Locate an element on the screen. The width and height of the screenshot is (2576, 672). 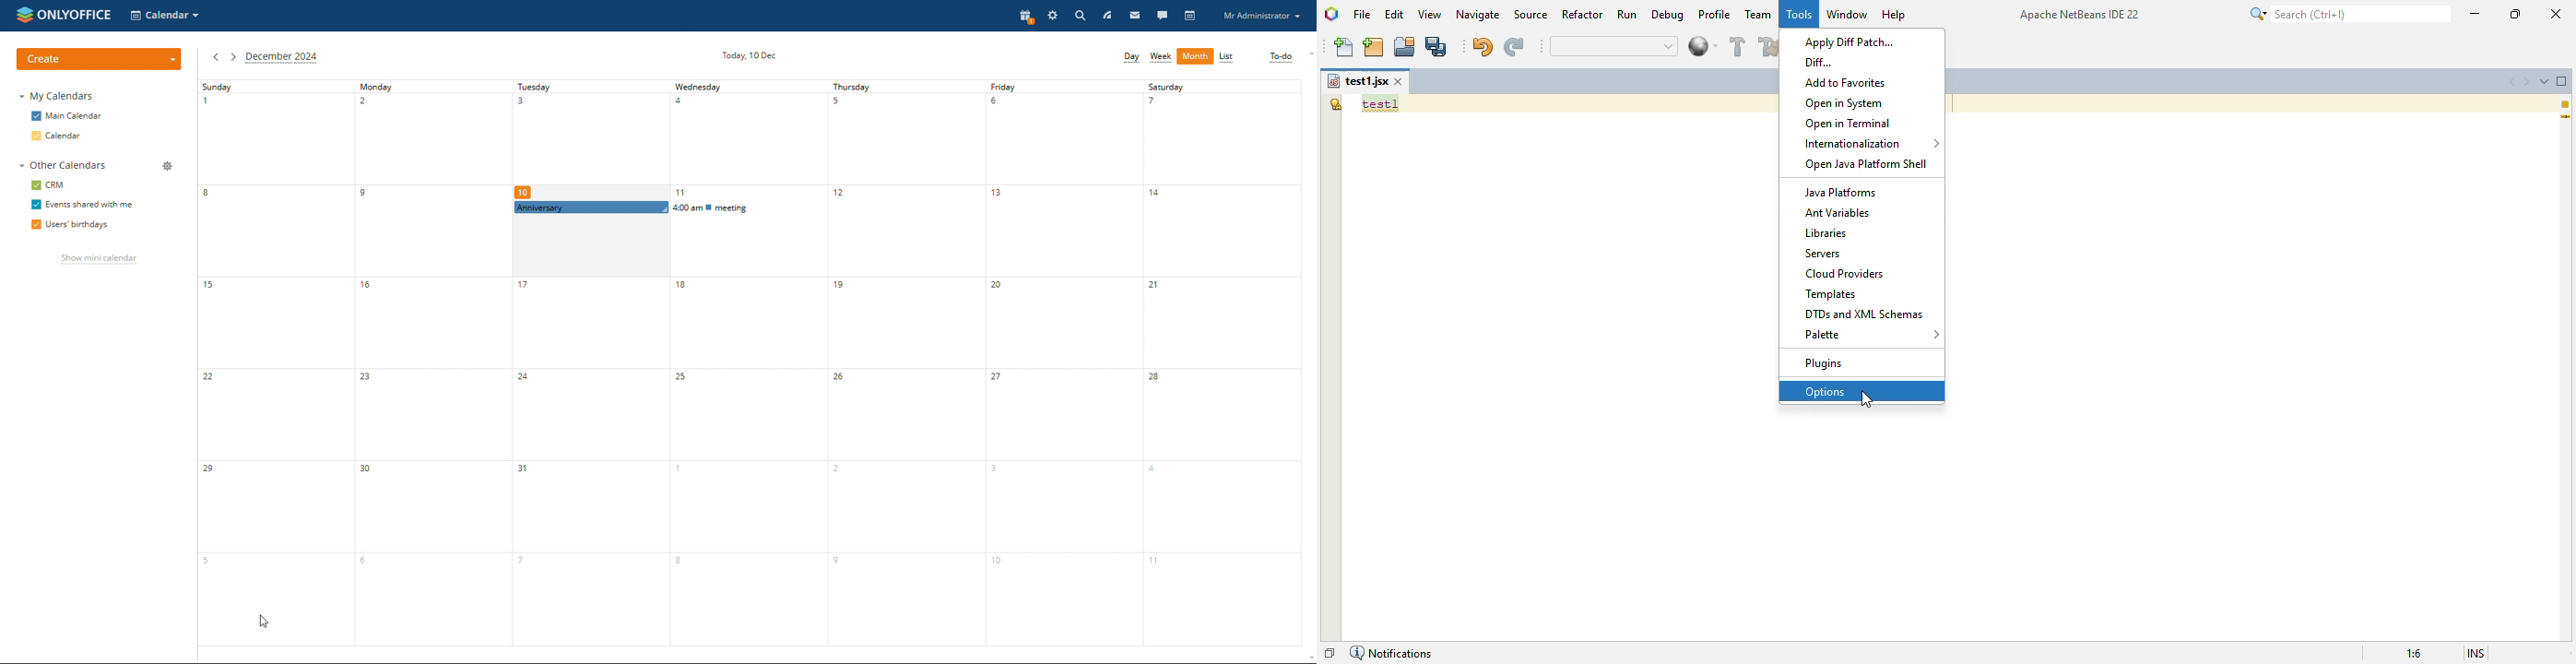
talk is located at coordinates (1161, 16).